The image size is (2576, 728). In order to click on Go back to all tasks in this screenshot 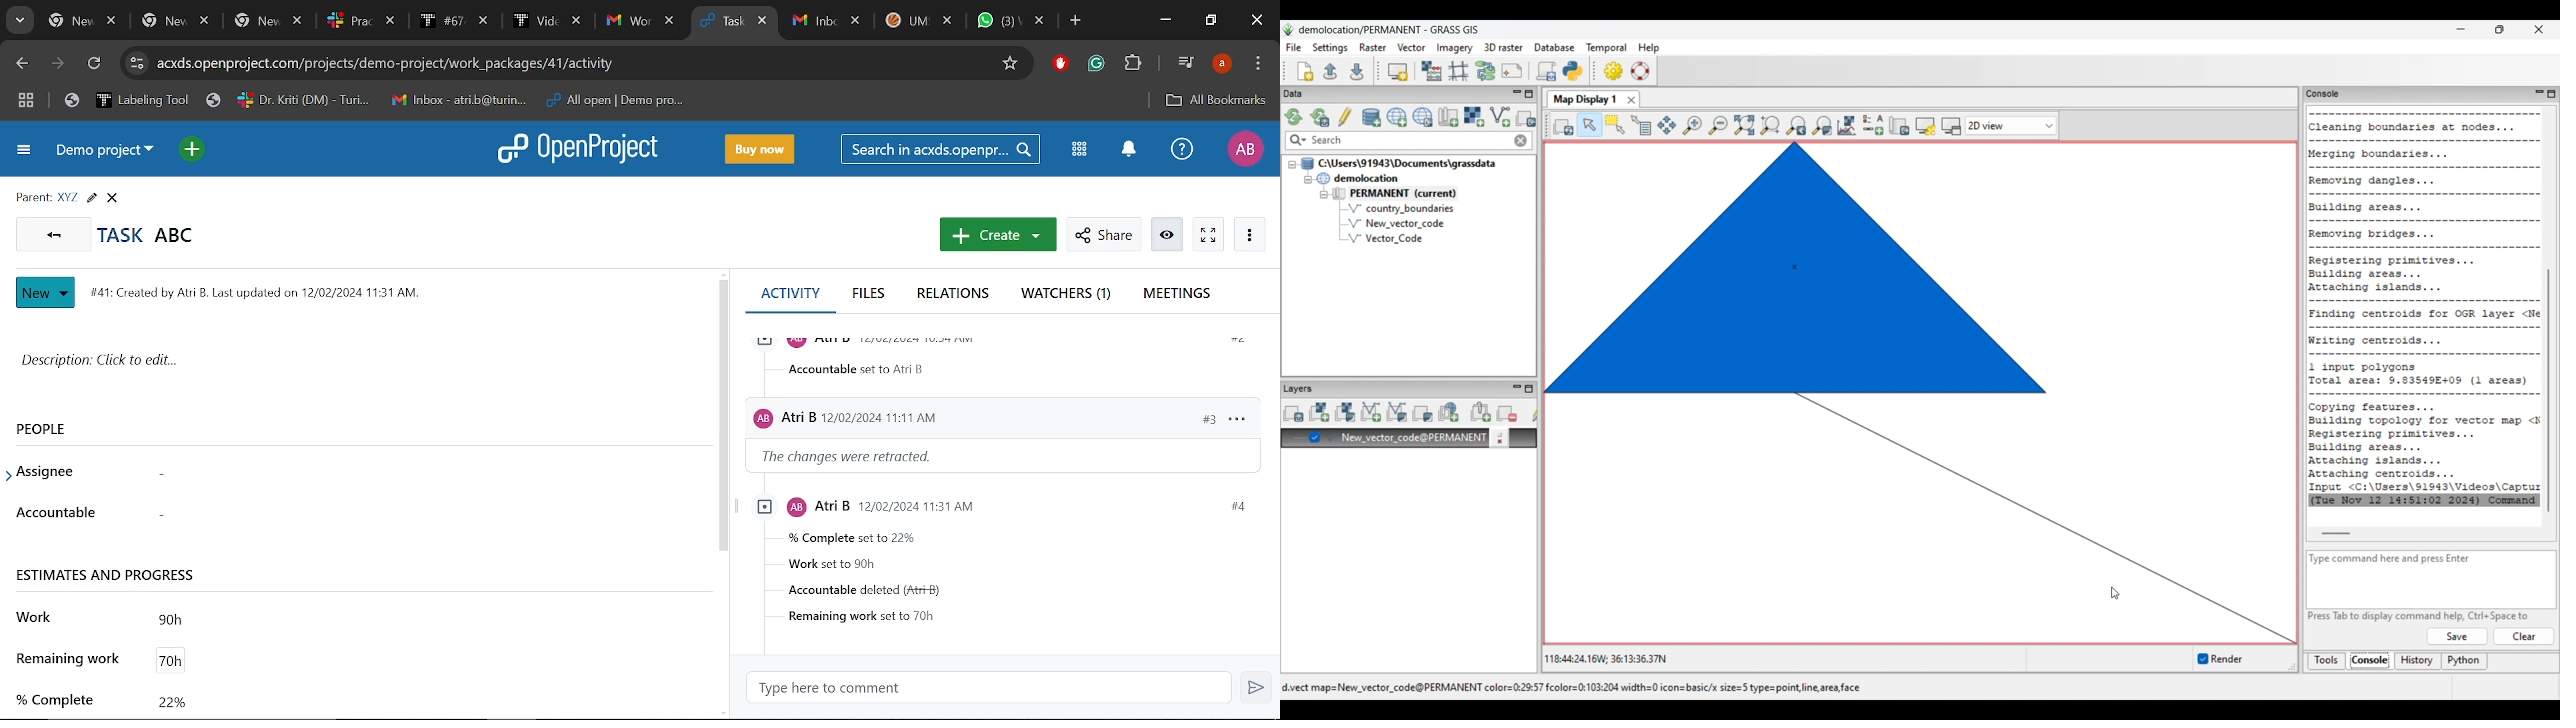, I will do `click(54, 235)`.